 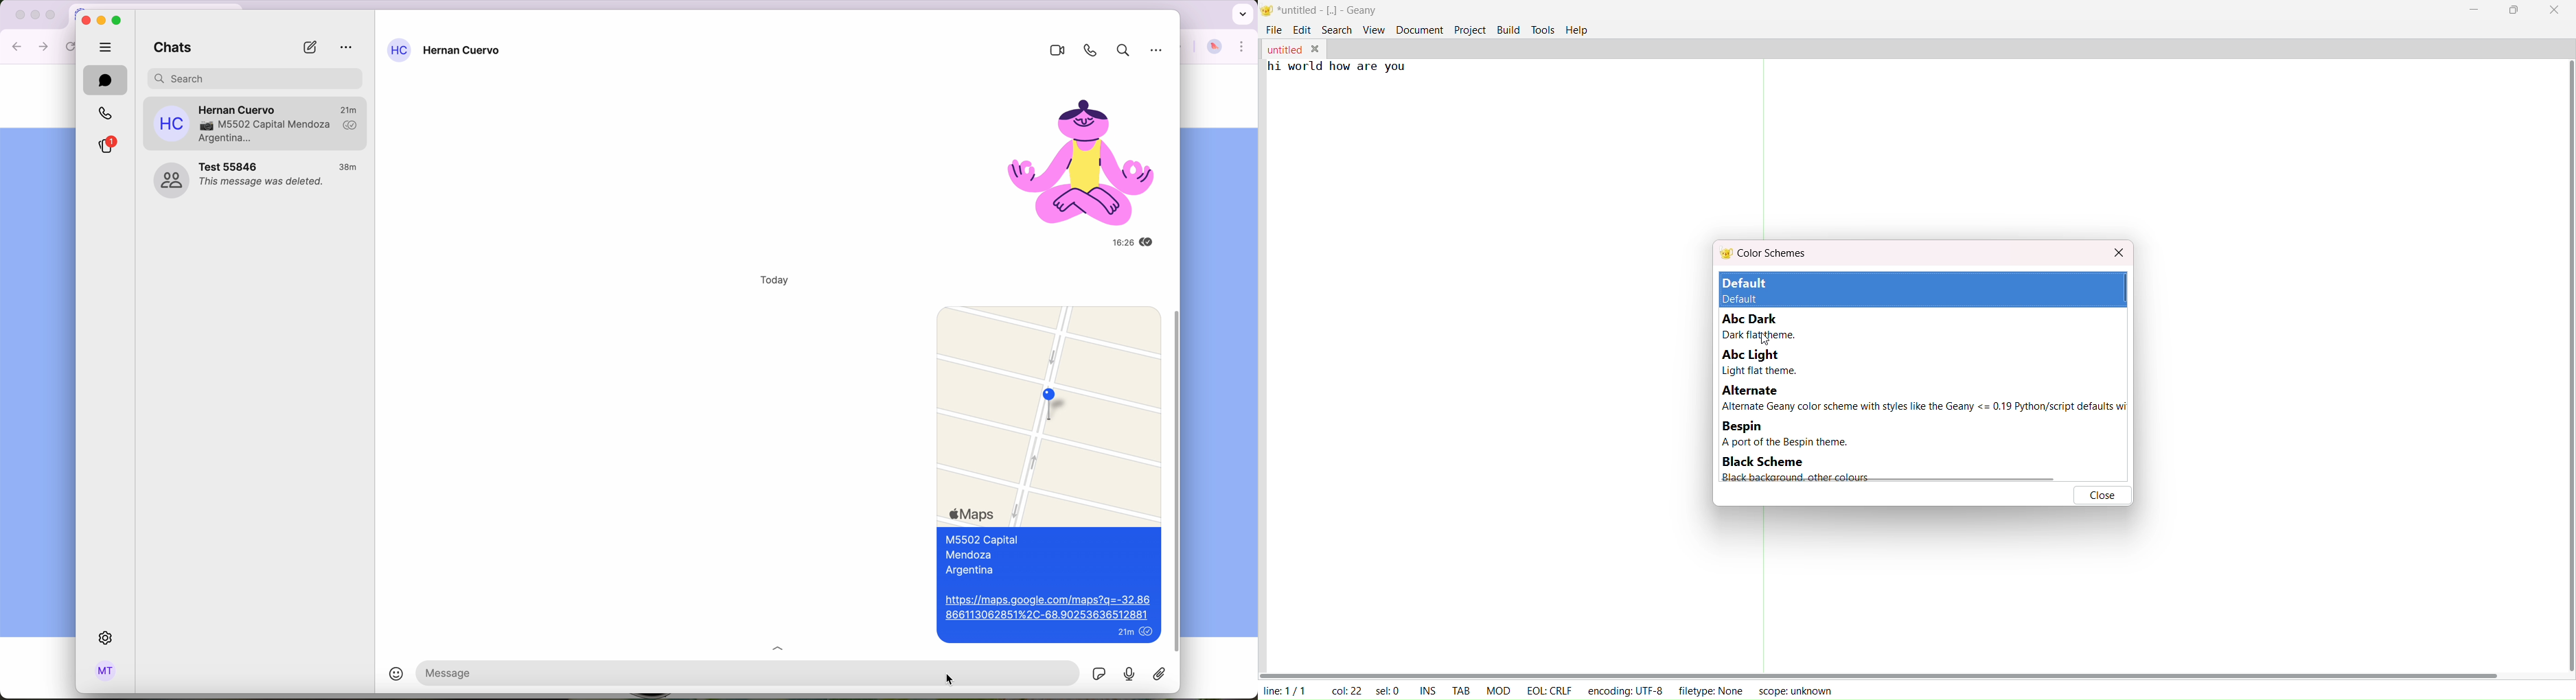 What do you see at coordinates (1773, 344) in the screenshot?
I see `cursor` at bounding box center [1773, 344].